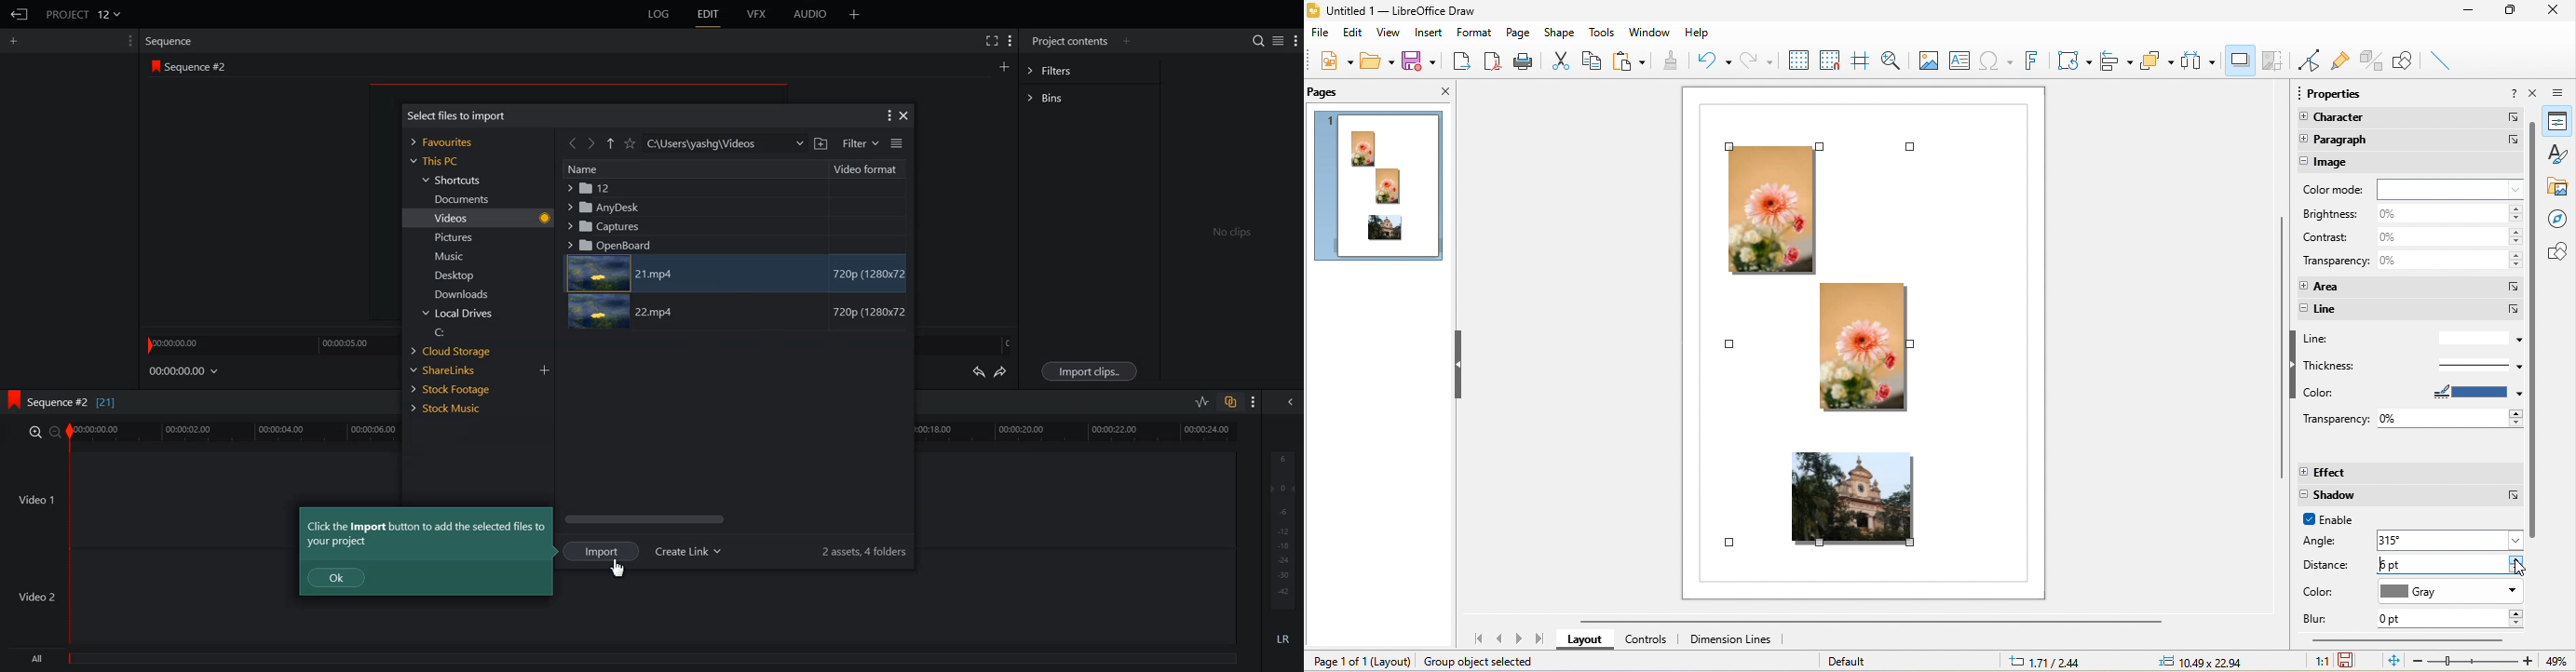  Describe the element at coordinates (1516, 33) in the screenshot. I see `page` at that location.